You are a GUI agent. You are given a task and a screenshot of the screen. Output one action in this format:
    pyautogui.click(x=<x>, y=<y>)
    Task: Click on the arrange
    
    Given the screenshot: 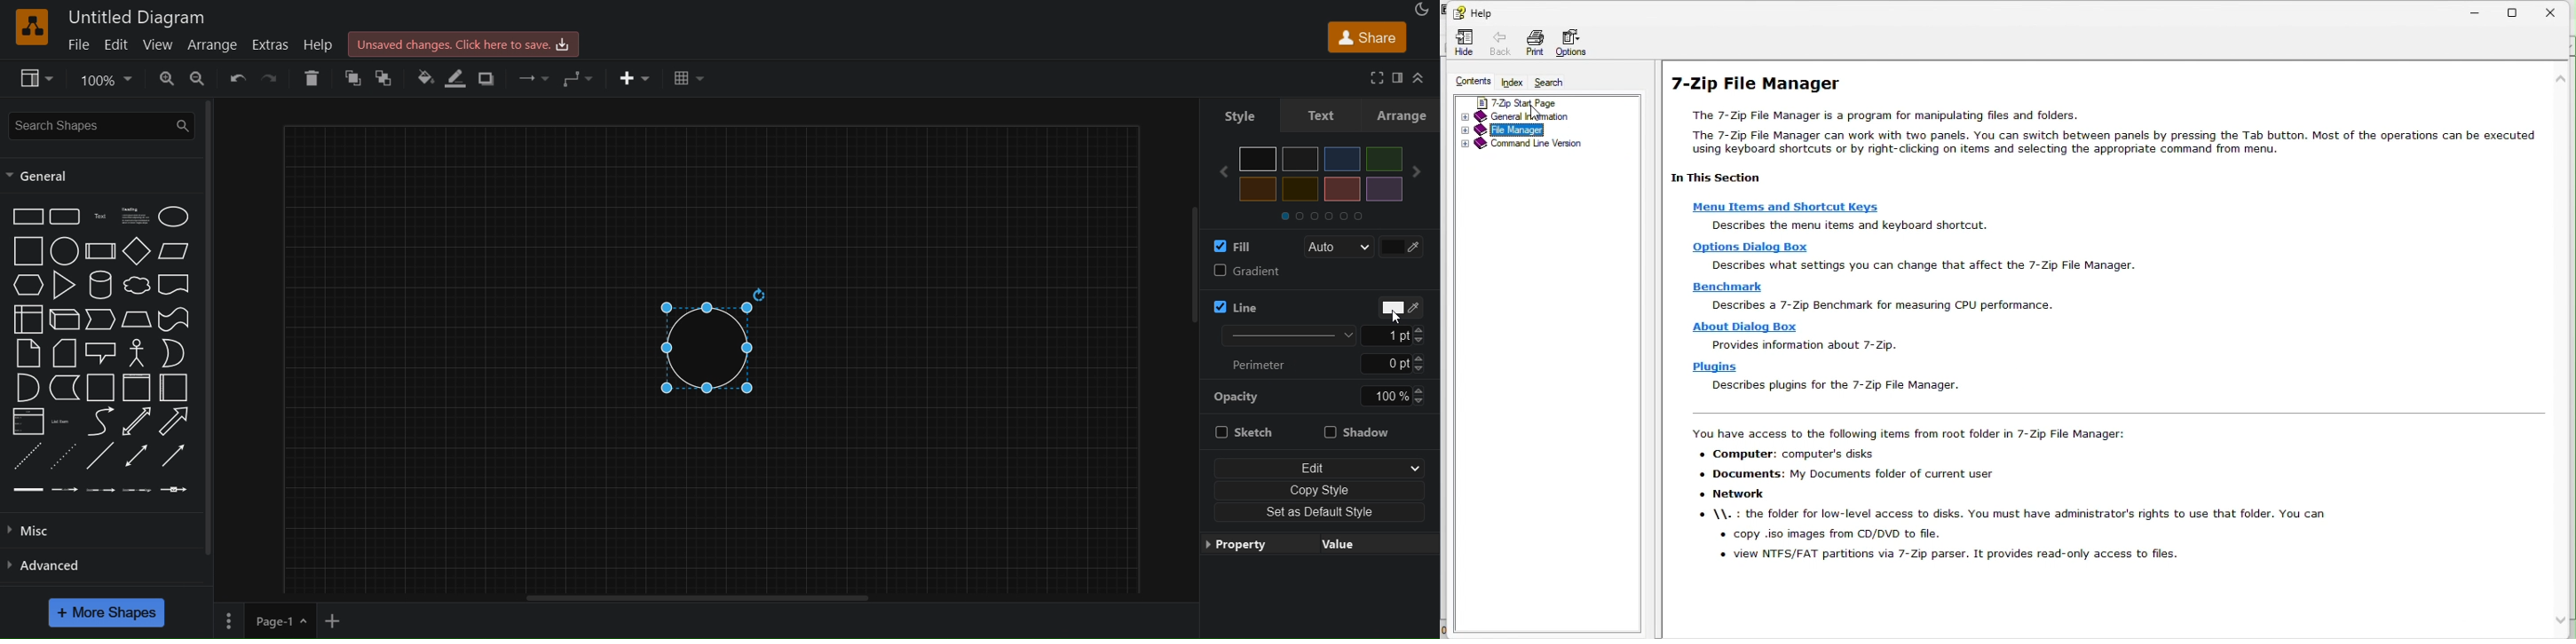 What is the action you would take?
    pyautogui.click(x=1405, y=115)
    